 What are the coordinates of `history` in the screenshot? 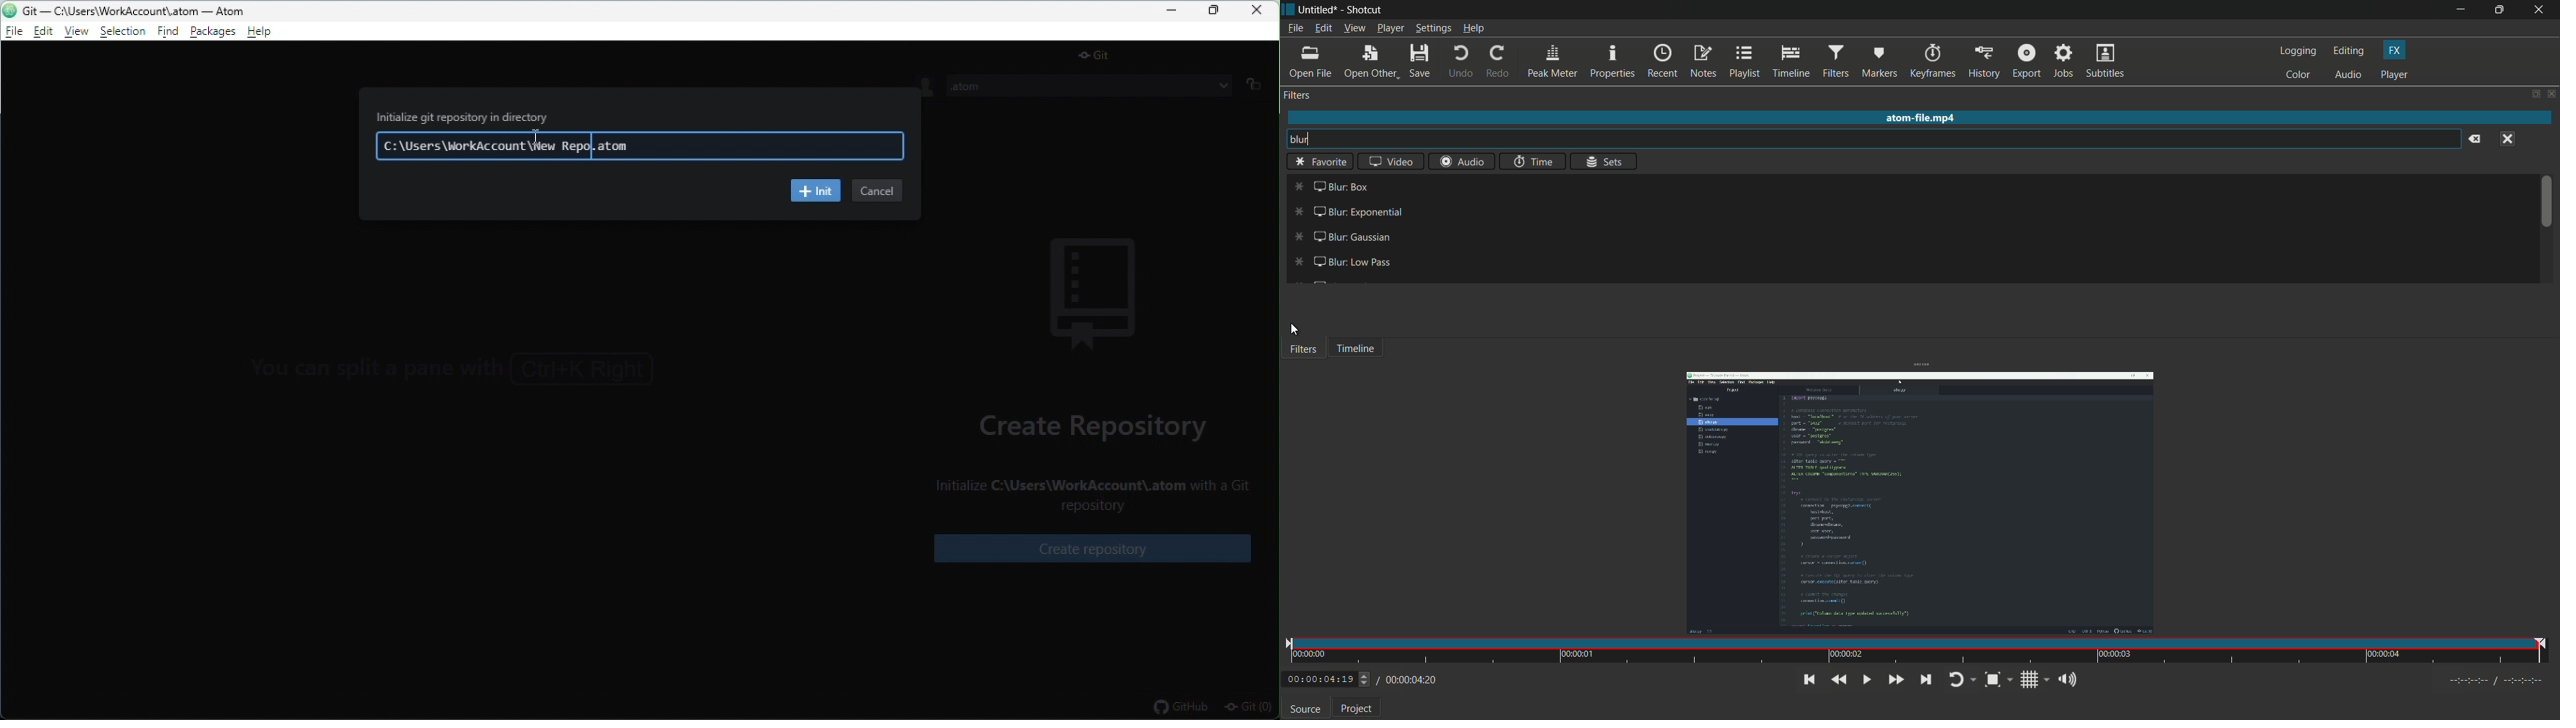 It's located at (1983, 62).